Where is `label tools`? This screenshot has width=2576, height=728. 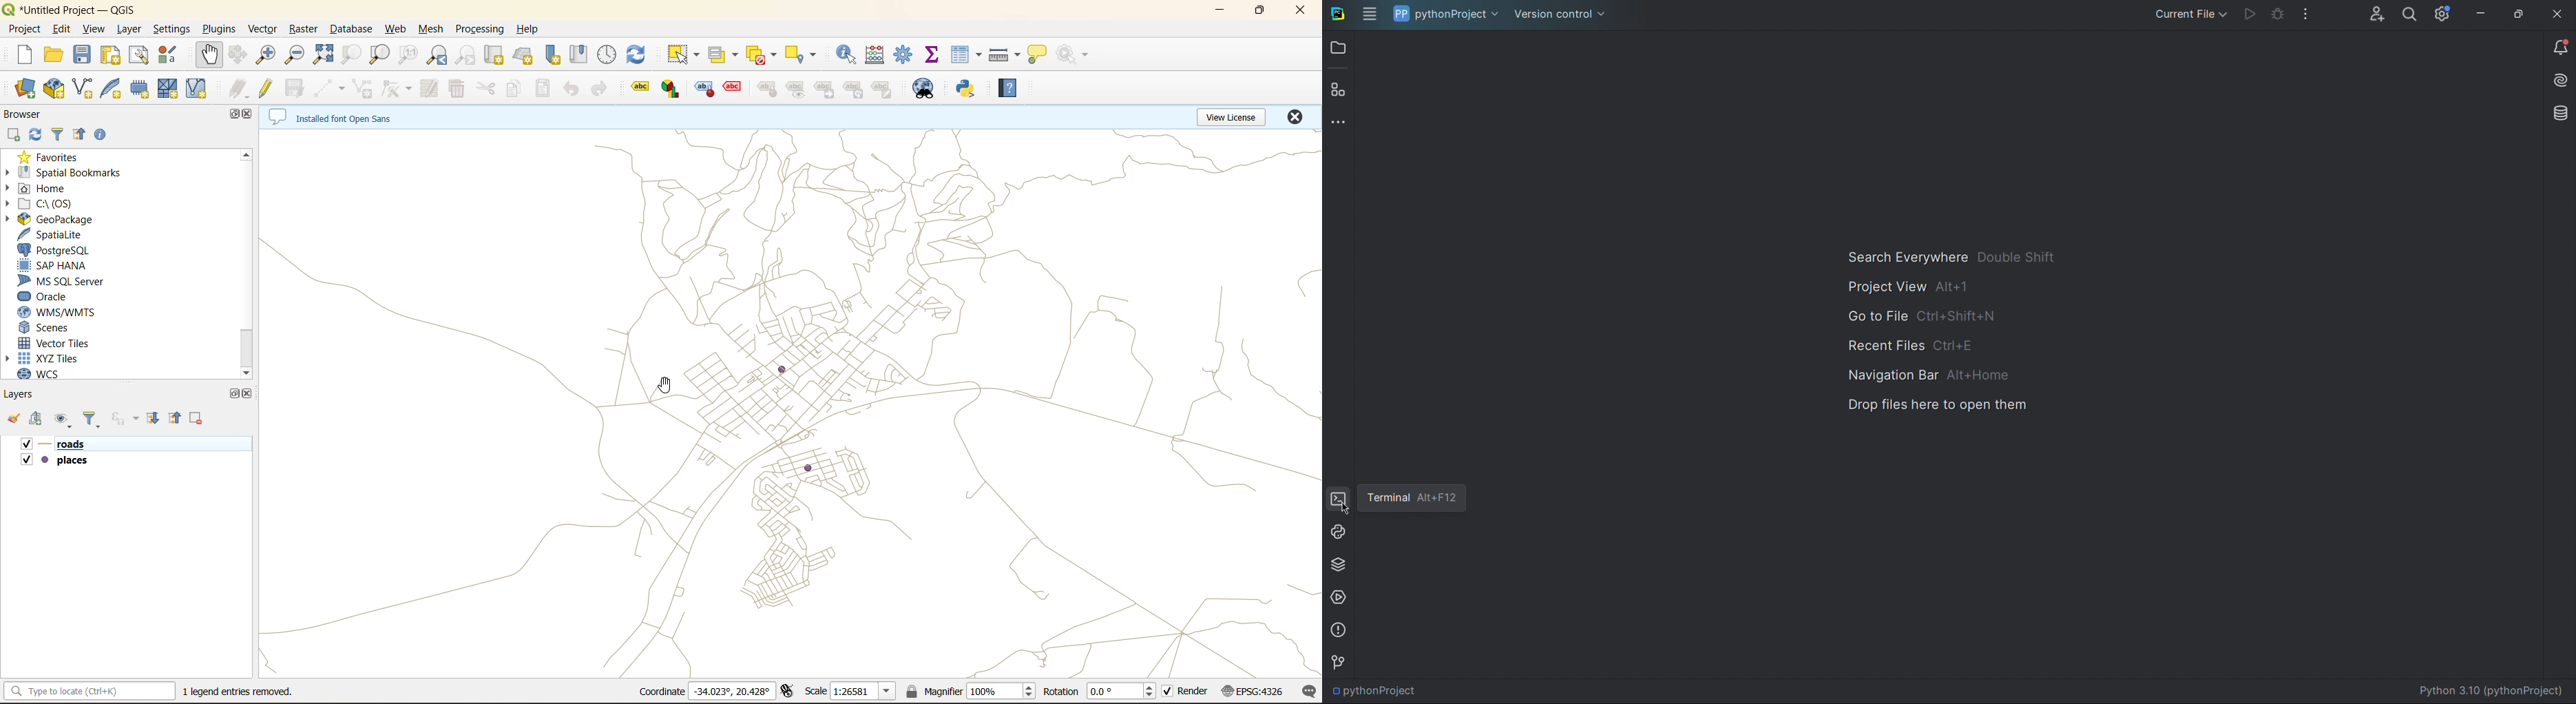 label tools is located at coordinates (766, 90).